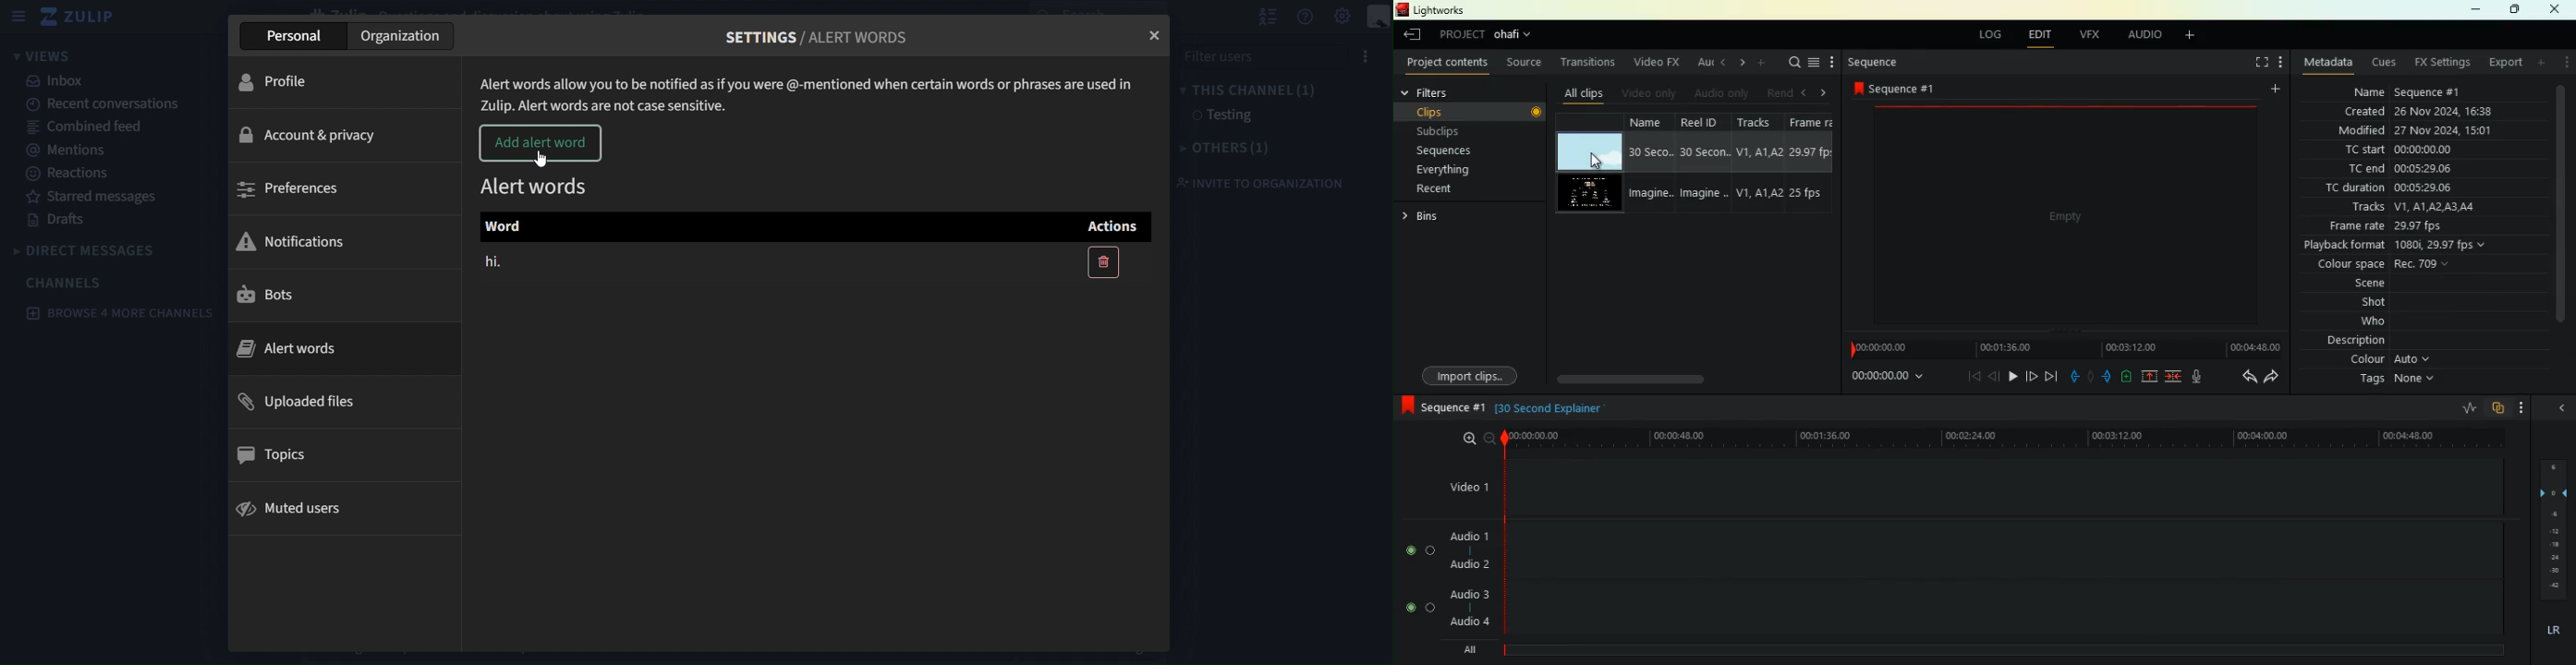 Image resolution: width=2576 pixels, height=672 pixels. What do you see at coordinates (1591, 161) in the screenshot?
I see `Mouse Cursor` at bounding box center [1591, 161].